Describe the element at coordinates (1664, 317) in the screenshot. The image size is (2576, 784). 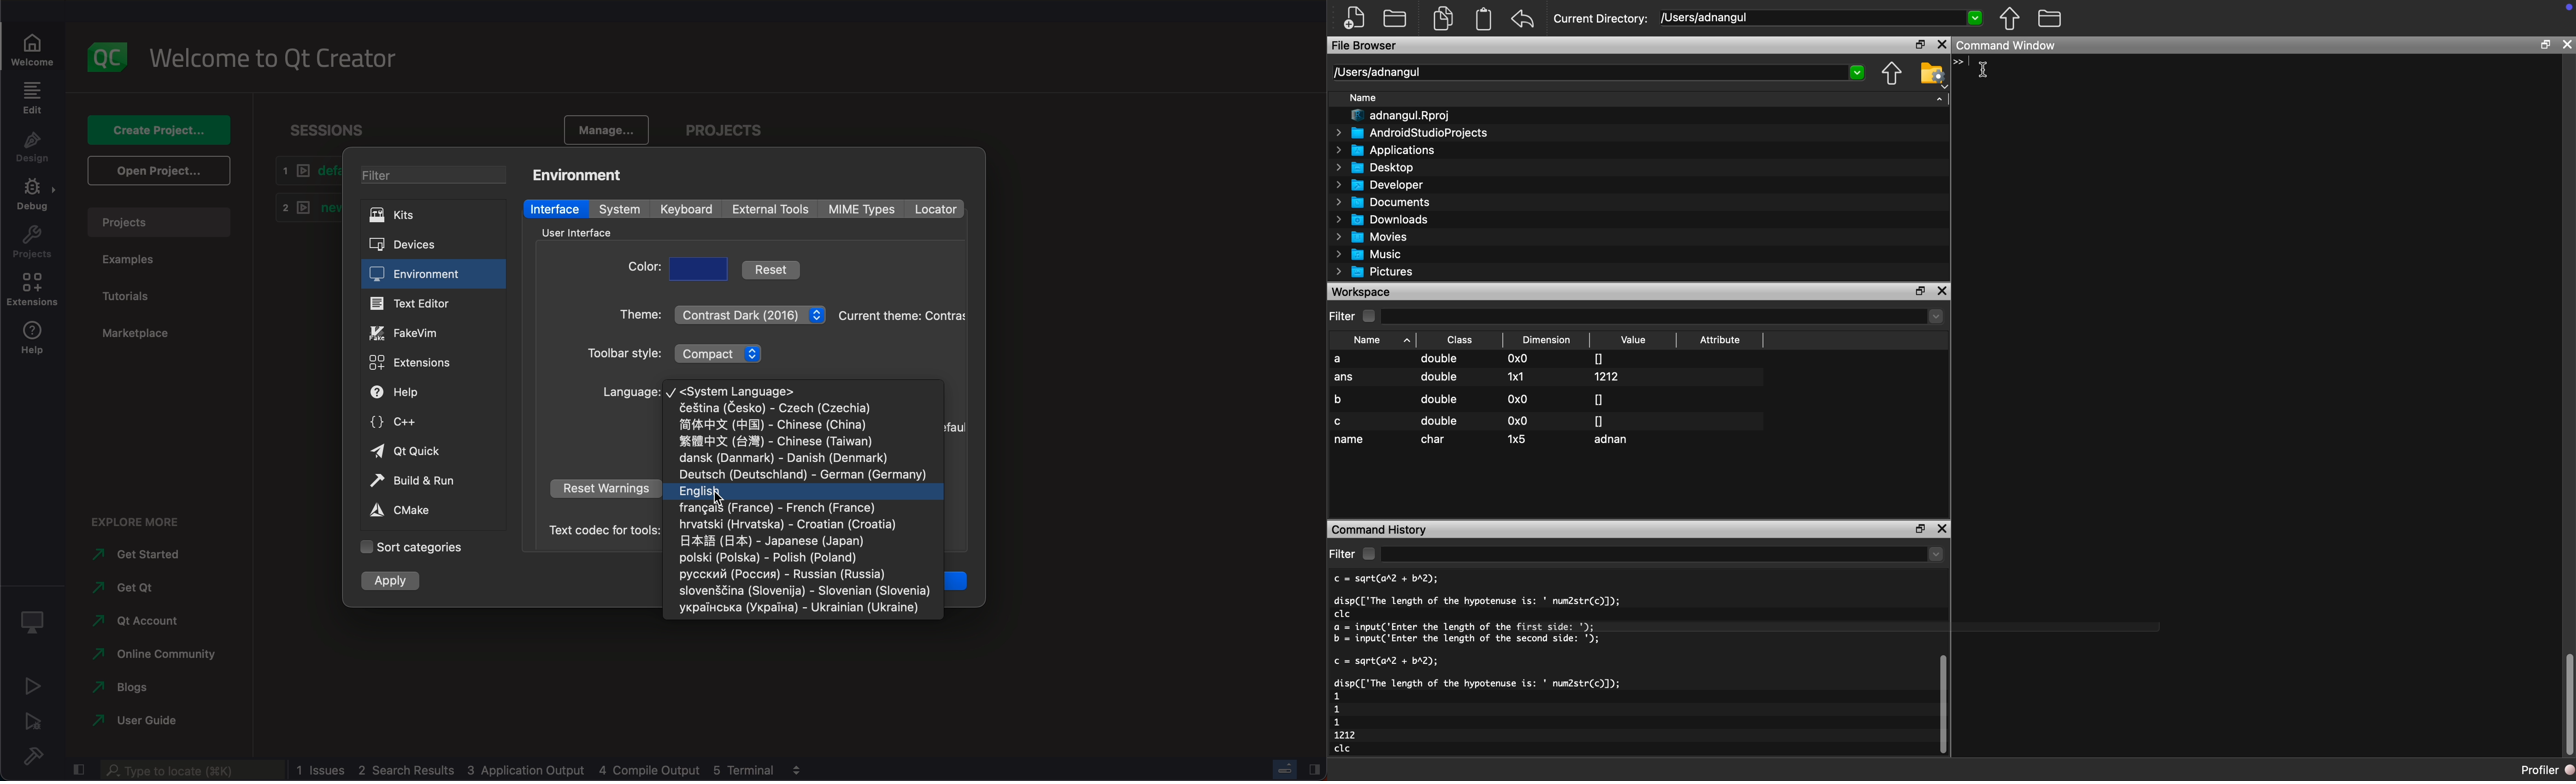
I see `dropdown` at that location.